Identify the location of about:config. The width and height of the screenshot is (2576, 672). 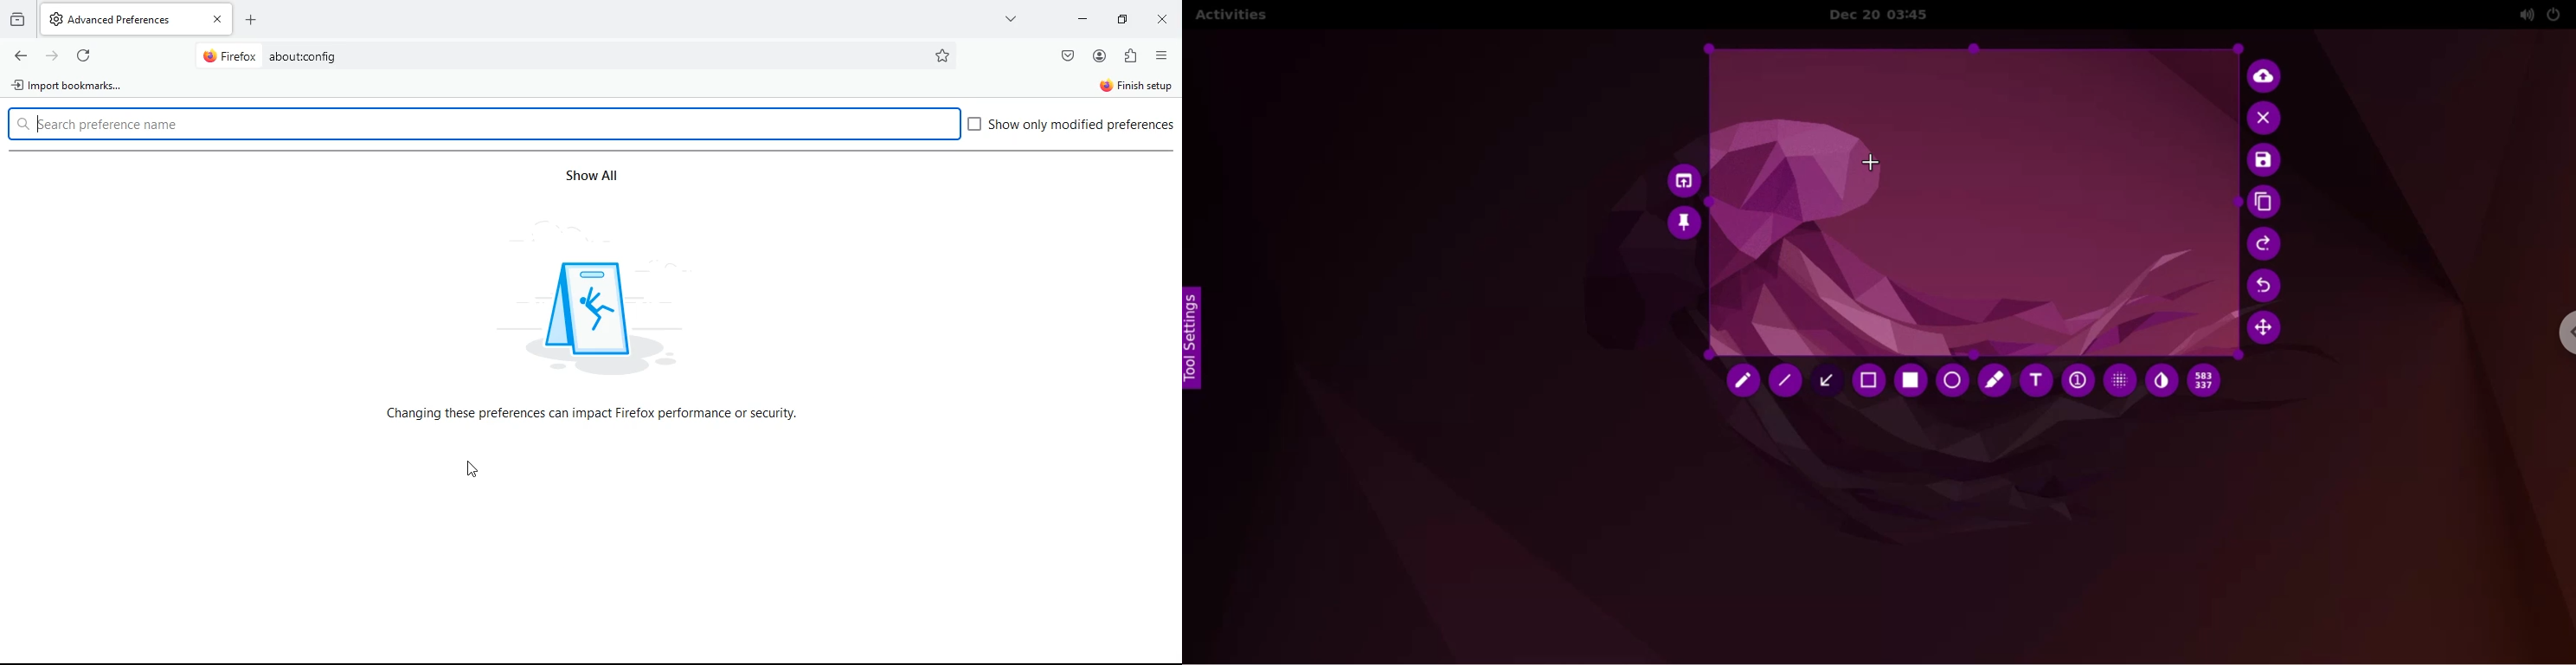
(301, 56).